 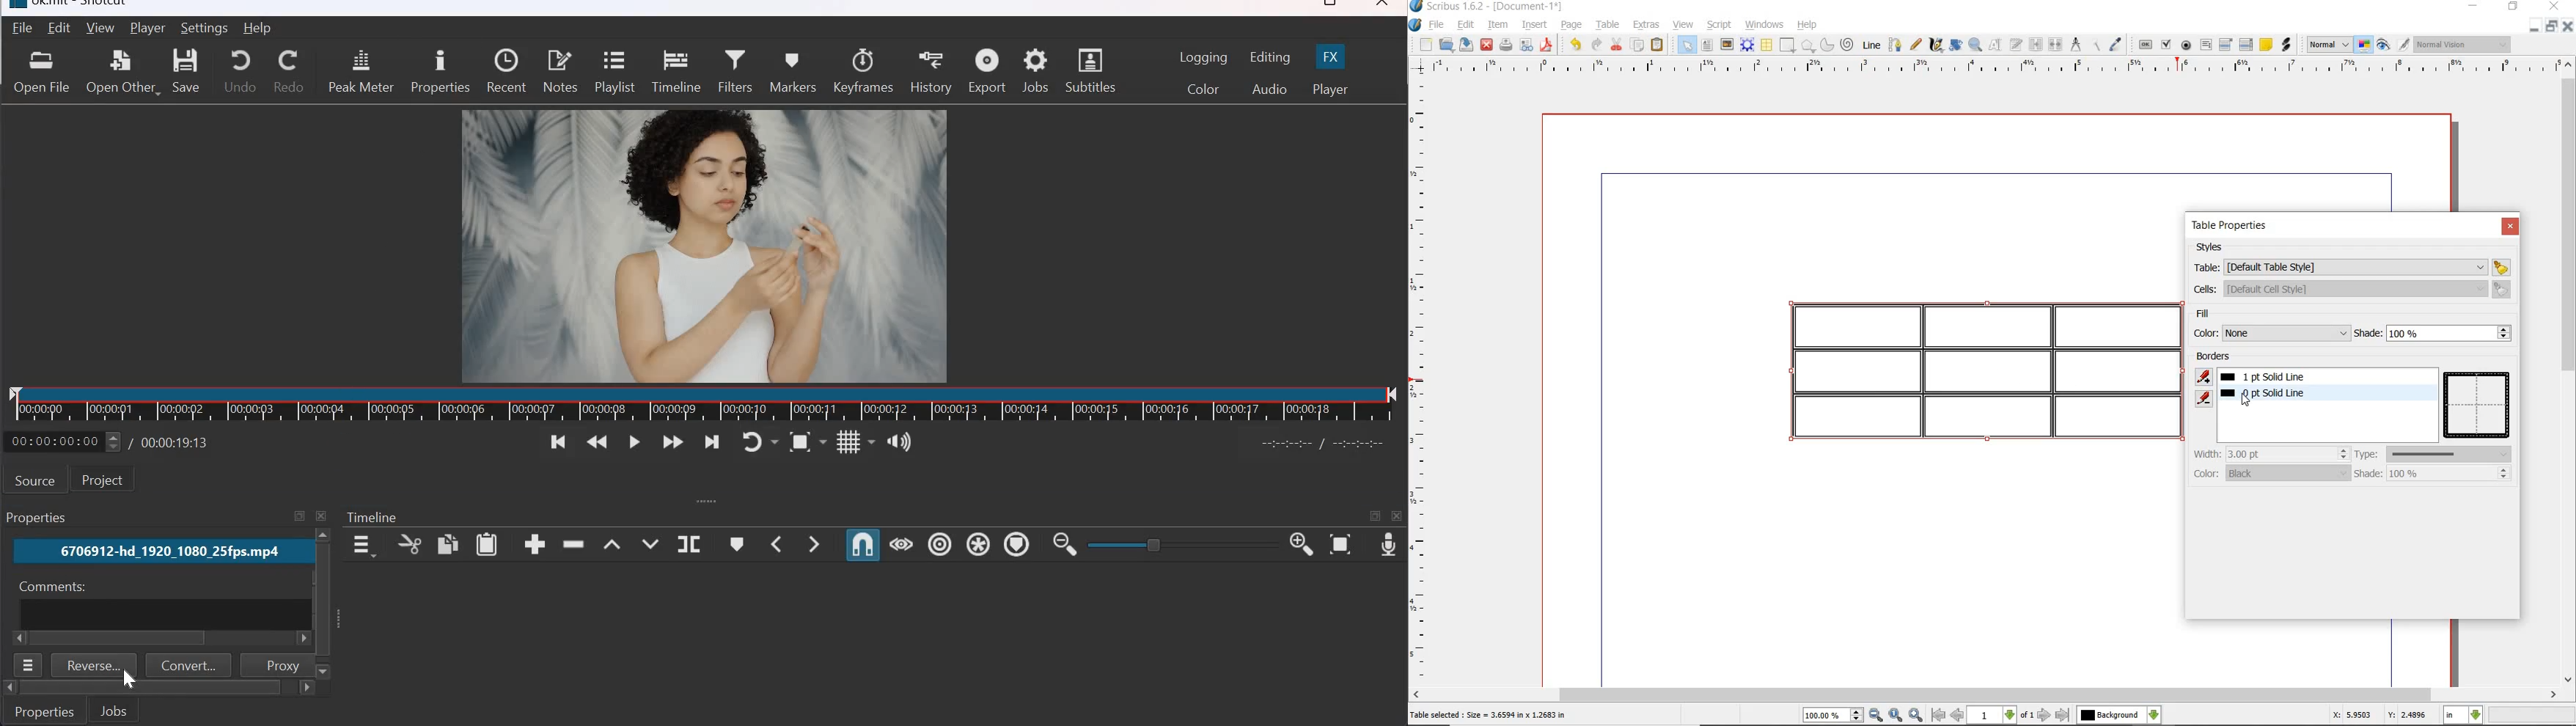 What do you see at coordinates (1065, 546) in the screenshot?
I see `Zoom Timeline out` at bounding box center [1065, 546].